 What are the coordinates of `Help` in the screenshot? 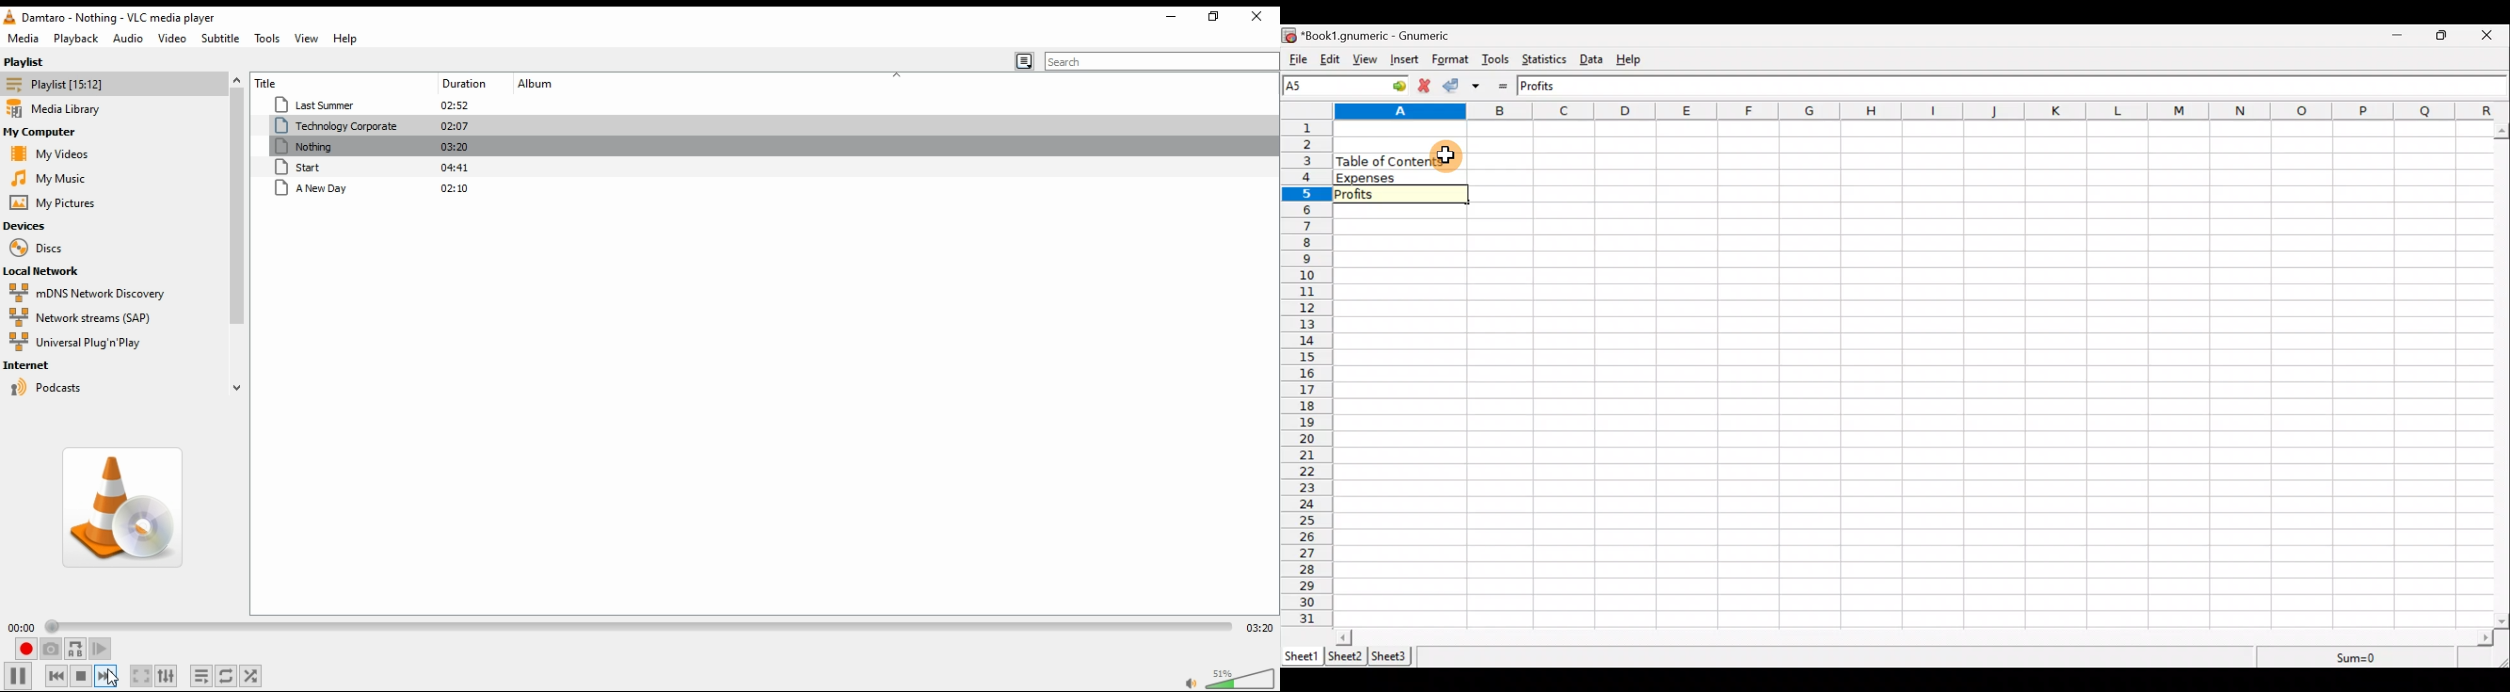 It's located at (1635, 60).